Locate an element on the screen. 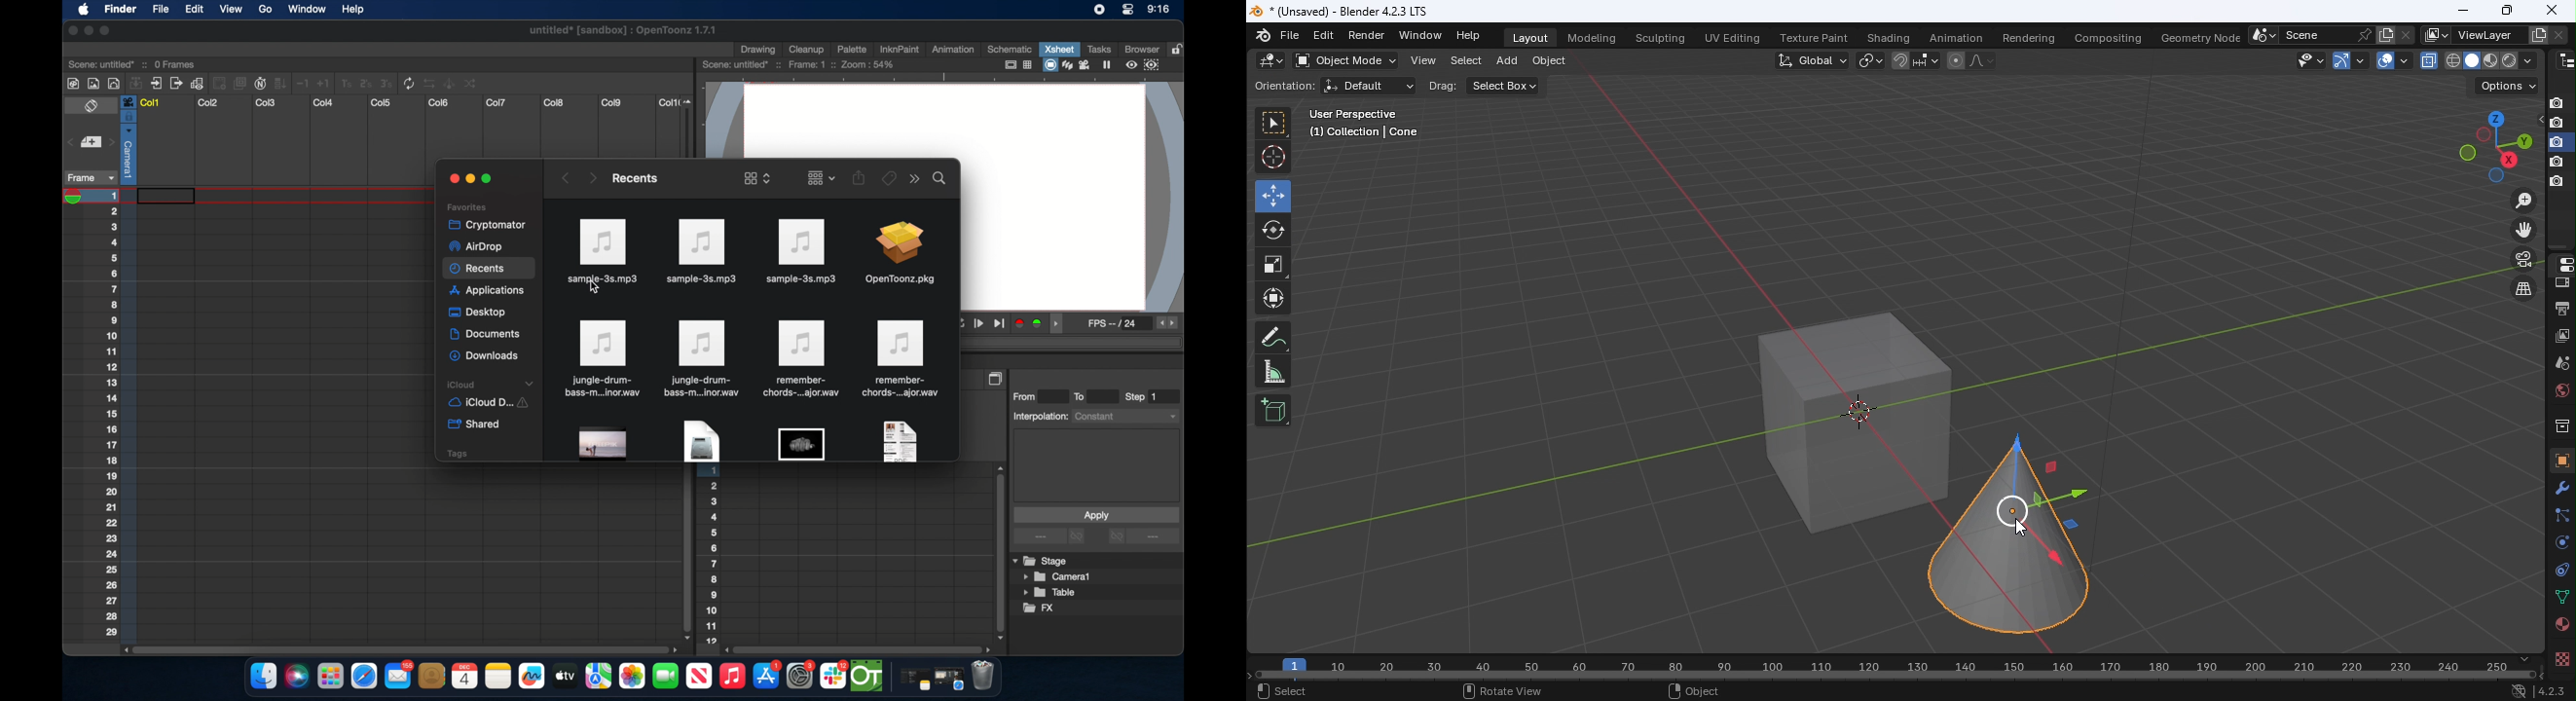 The width and height of the screenshot is (2576, 728). finder is located at coordinates (120, 10).